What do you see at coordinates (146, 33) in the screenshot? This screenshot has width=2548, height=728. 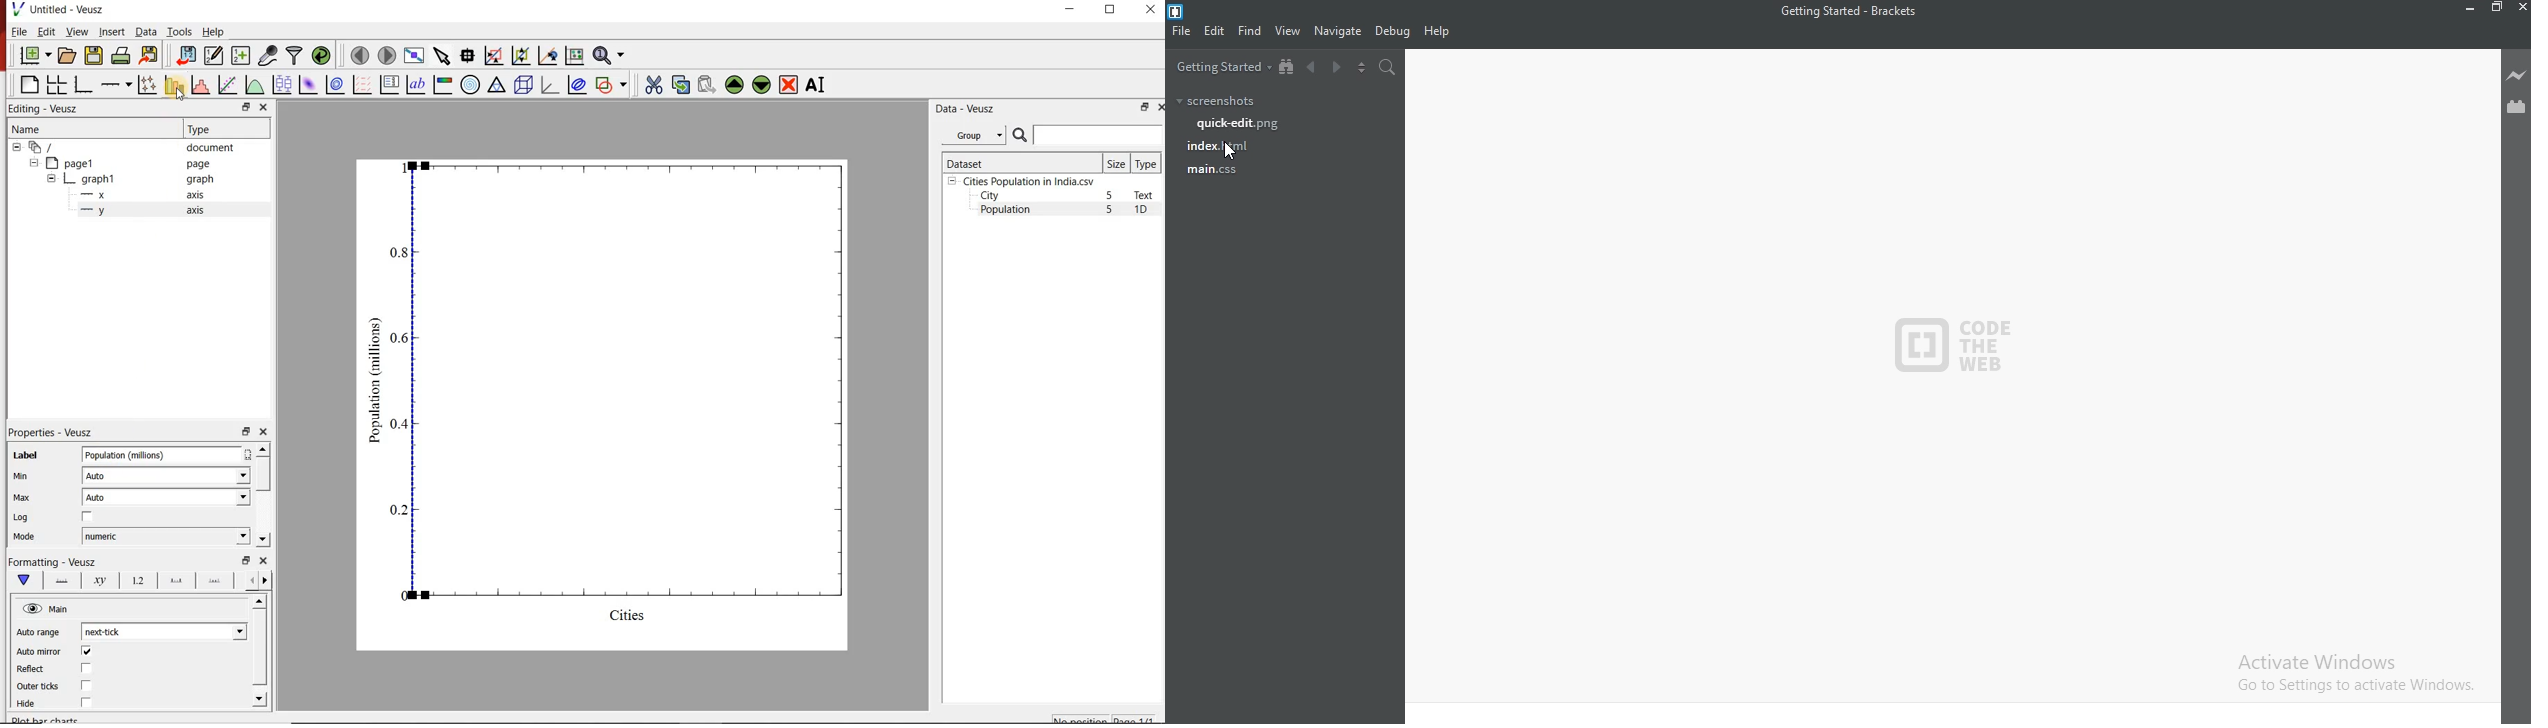 I see `Data` at bounding box center [146, 33].